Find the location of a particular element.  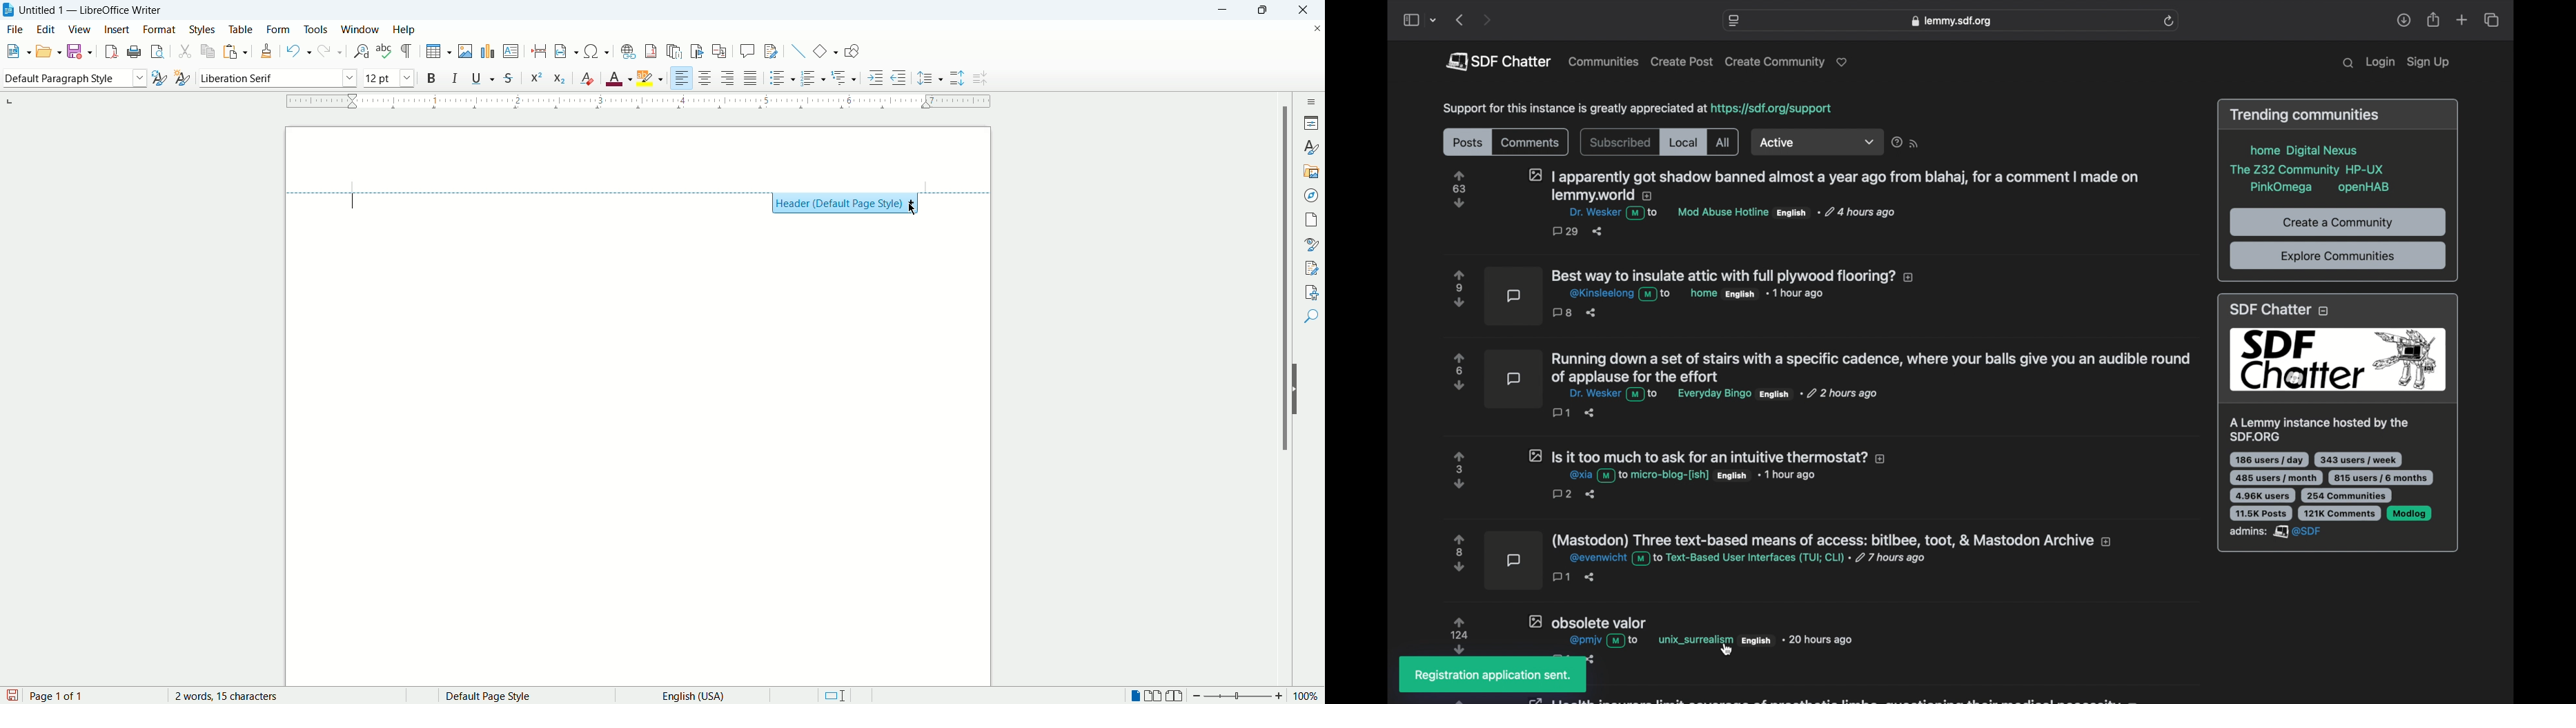

track changes is located at coordinates (770, 52).